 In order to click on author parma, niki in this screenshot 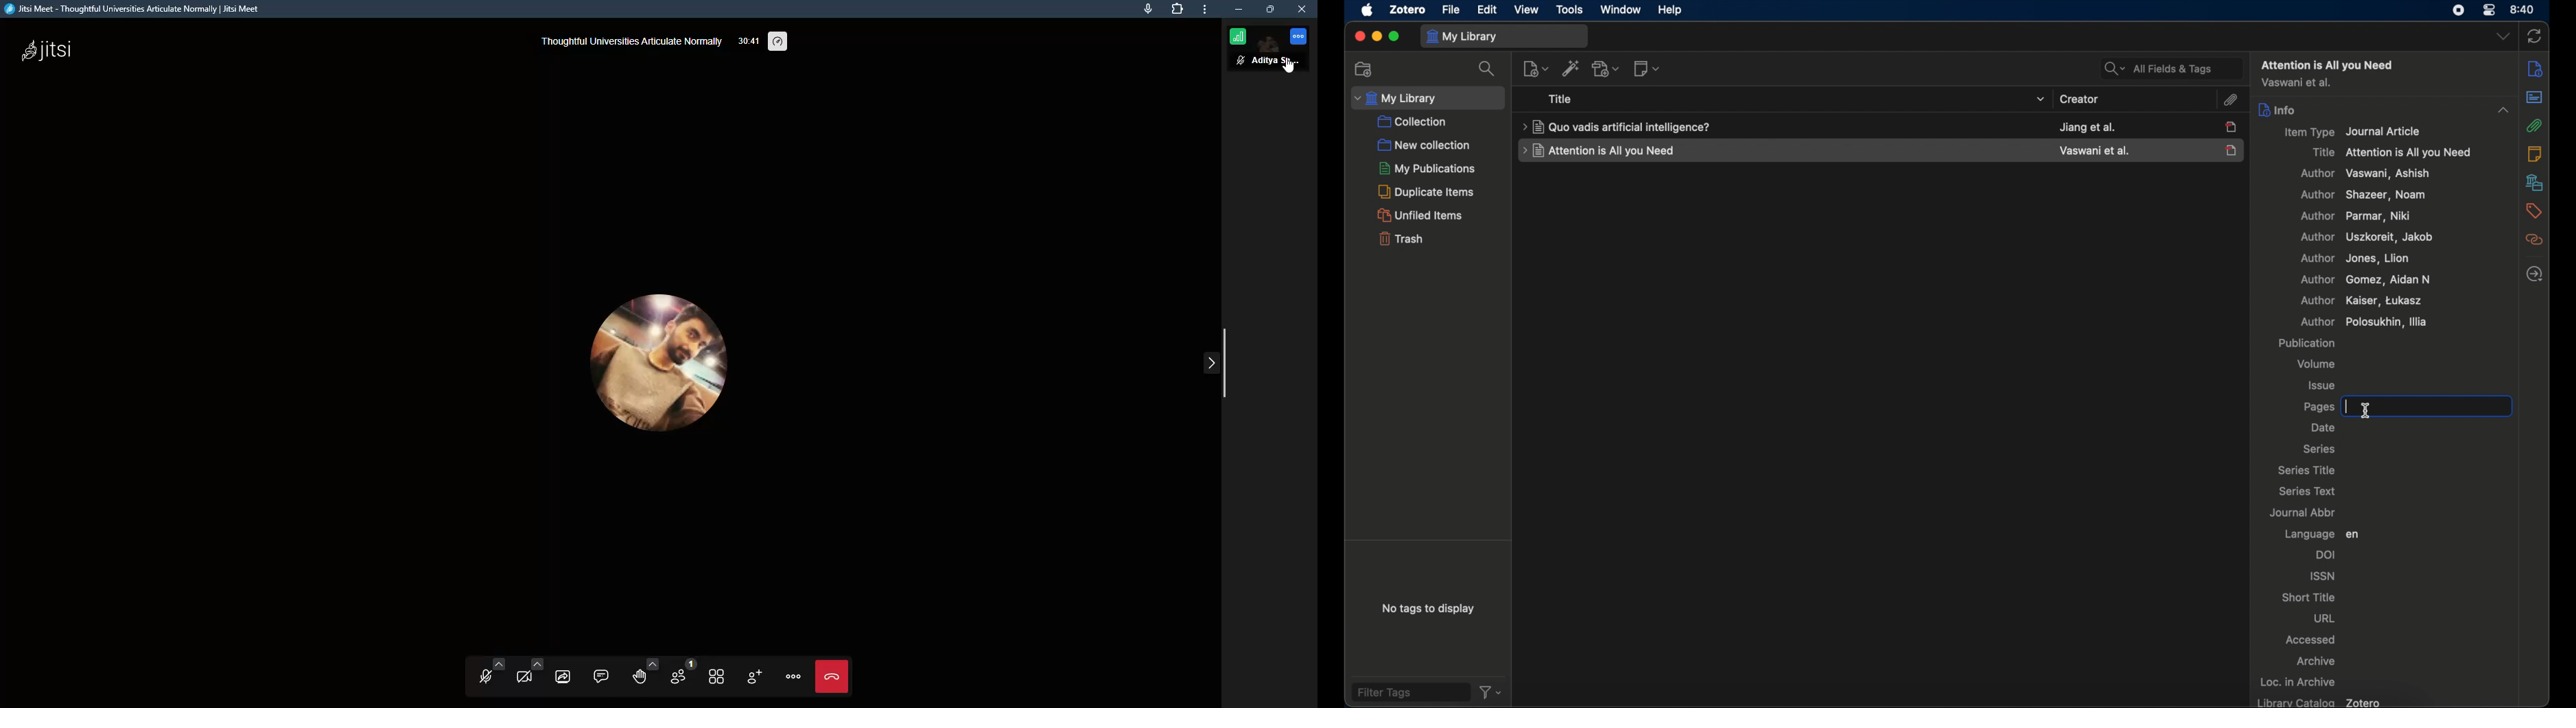, I will do `click(2361, 216)`.